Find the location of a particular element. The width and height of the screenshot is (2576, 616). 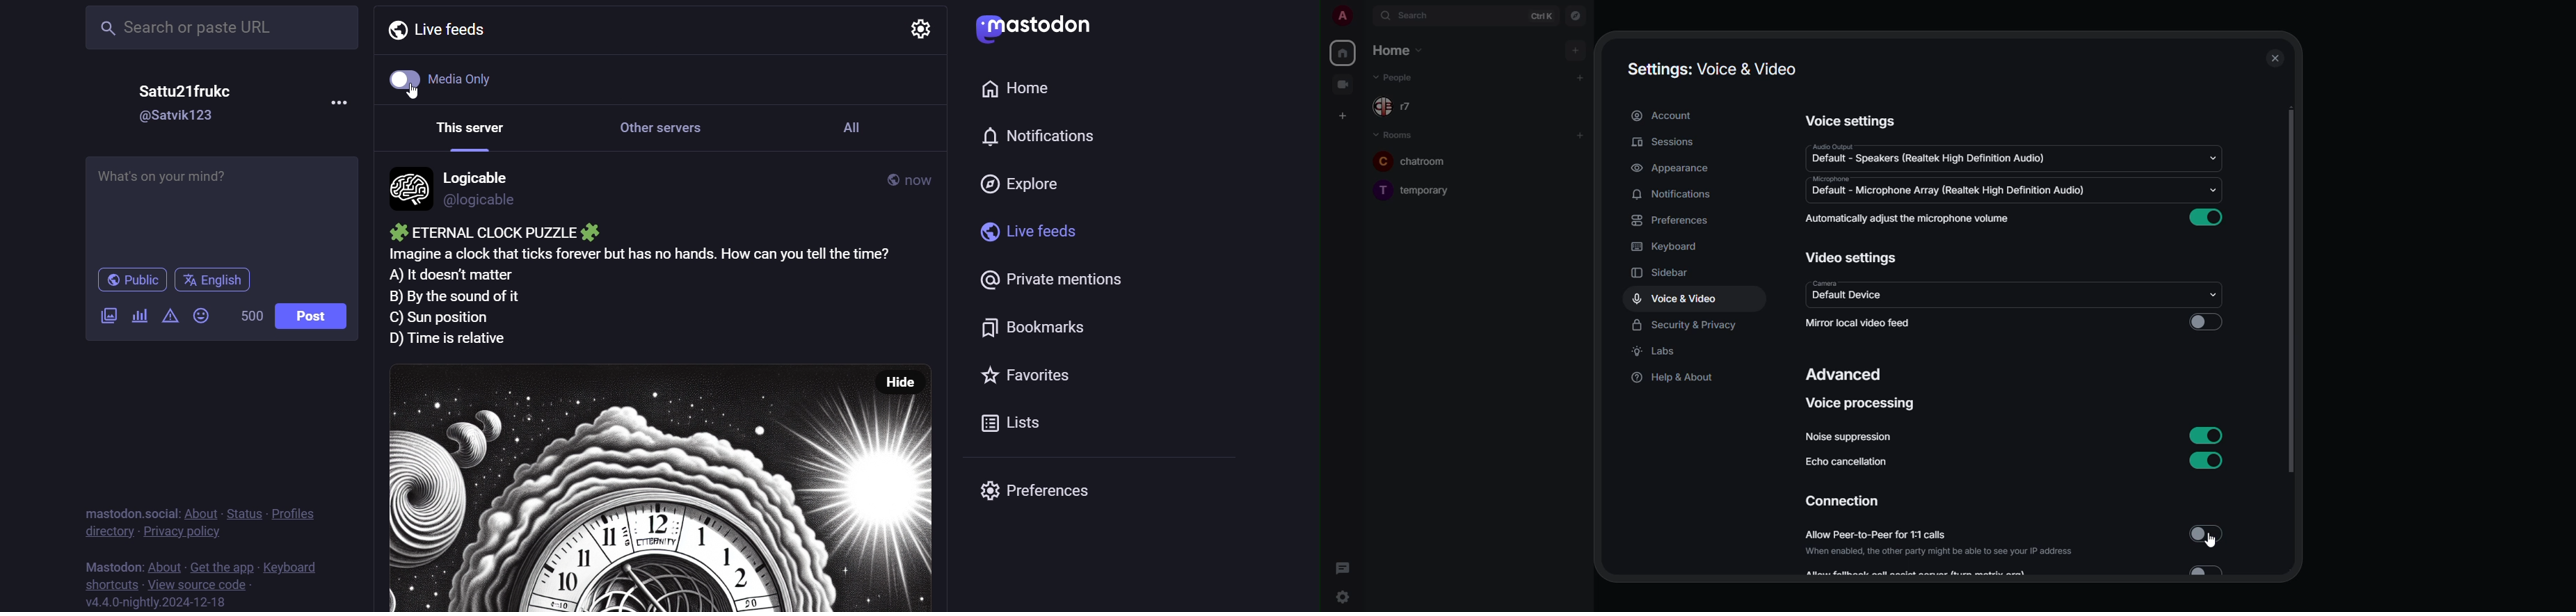

live feed is located at coordinates (1021, 230).